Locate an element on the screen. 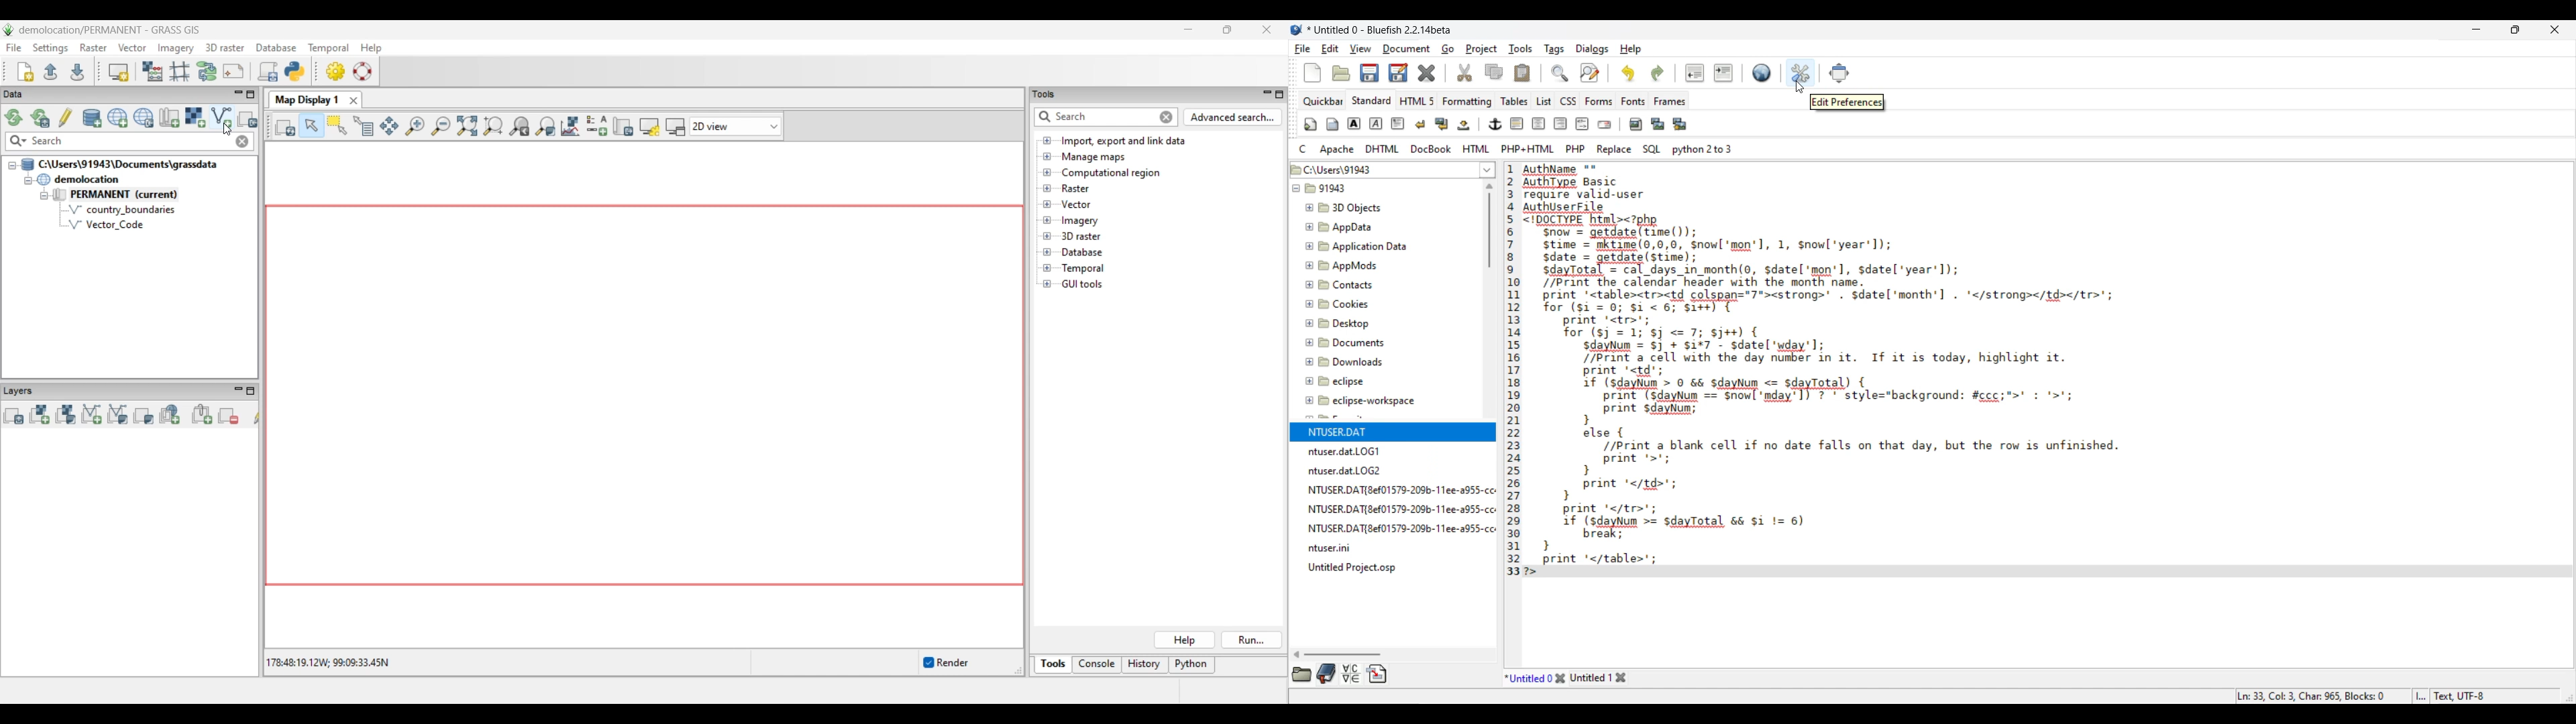 This screenshot has height=728, width=2576. Tables menu is located at coordinates (1514, 101).